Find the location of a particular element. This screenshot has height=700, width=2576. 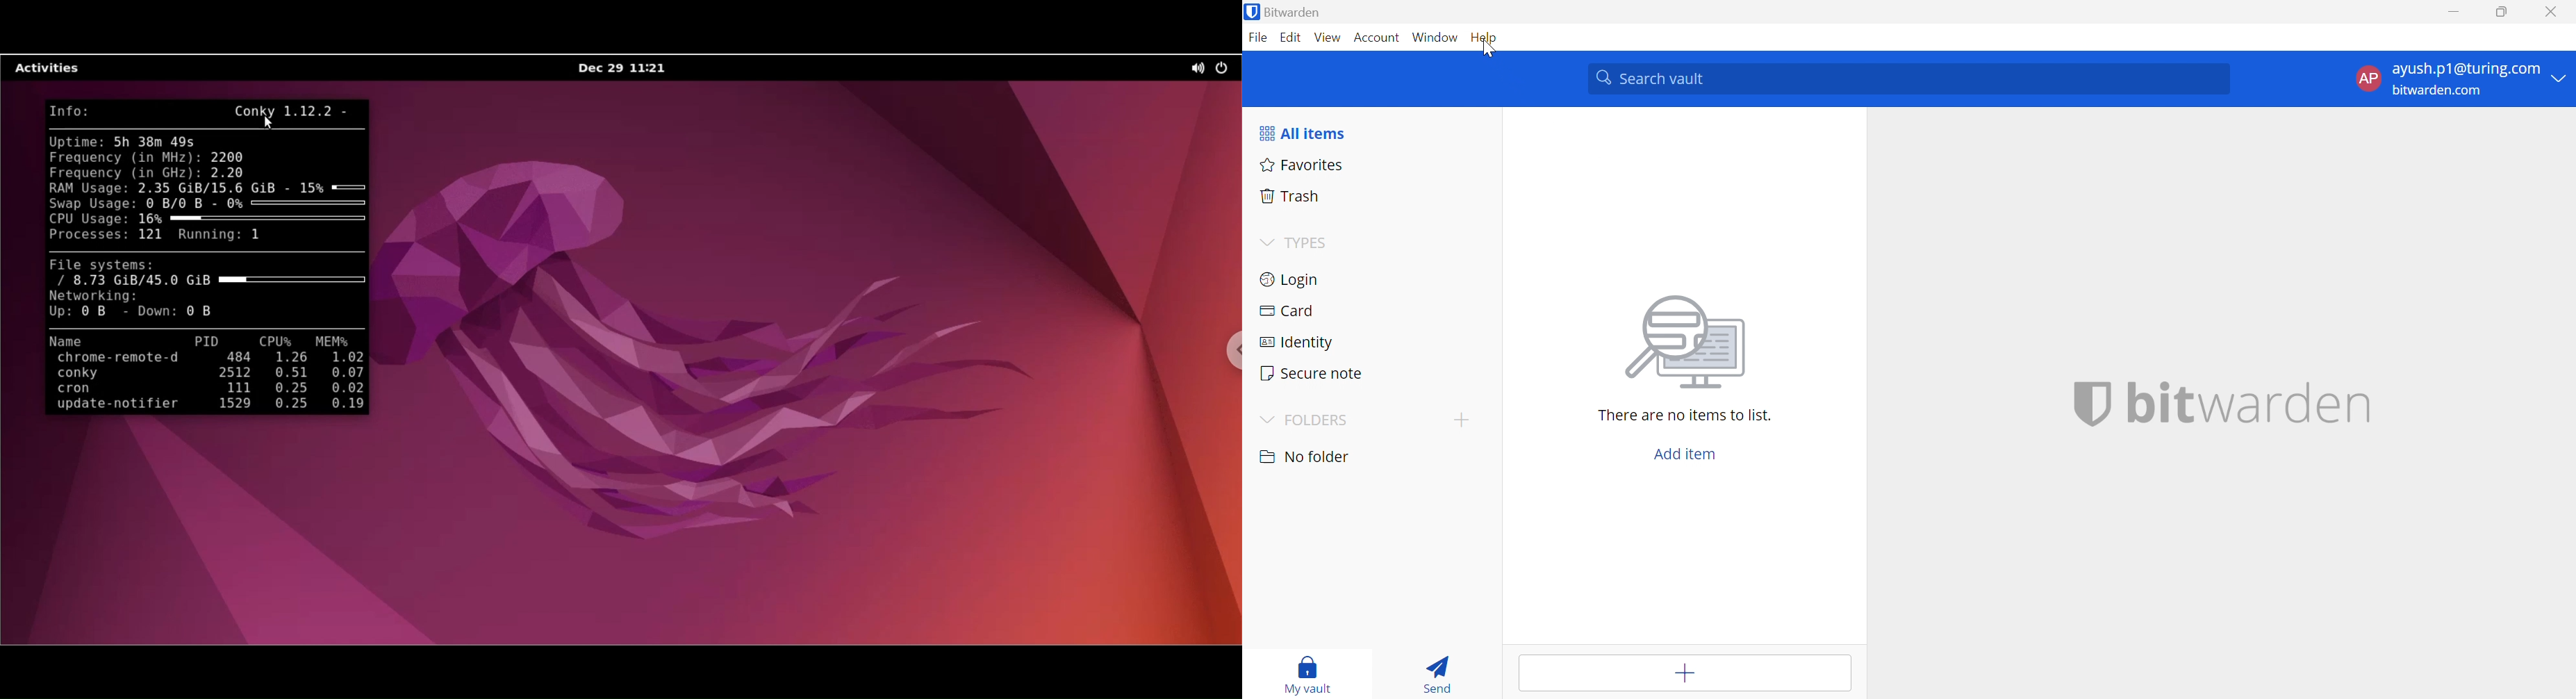

My vault is located at coordinates (1308, 673).